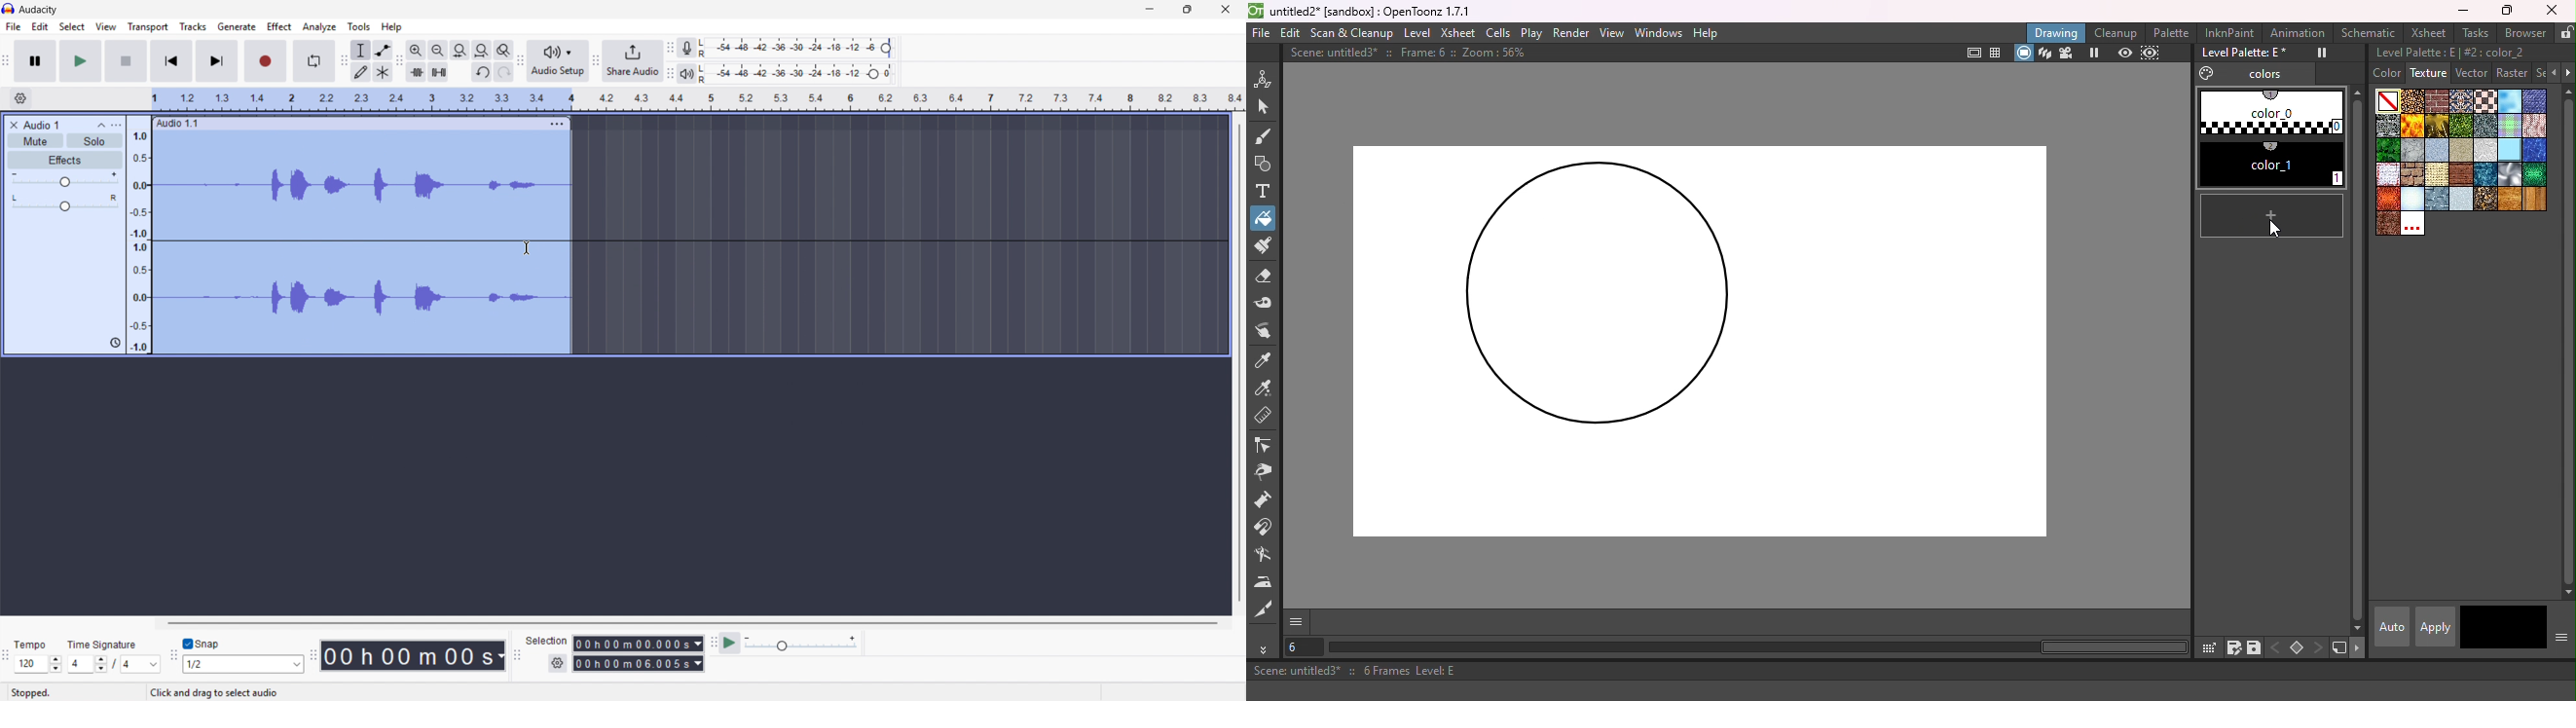 This screenshot has width=2576, height=728. I want to click on Edit , so click(40, 27).